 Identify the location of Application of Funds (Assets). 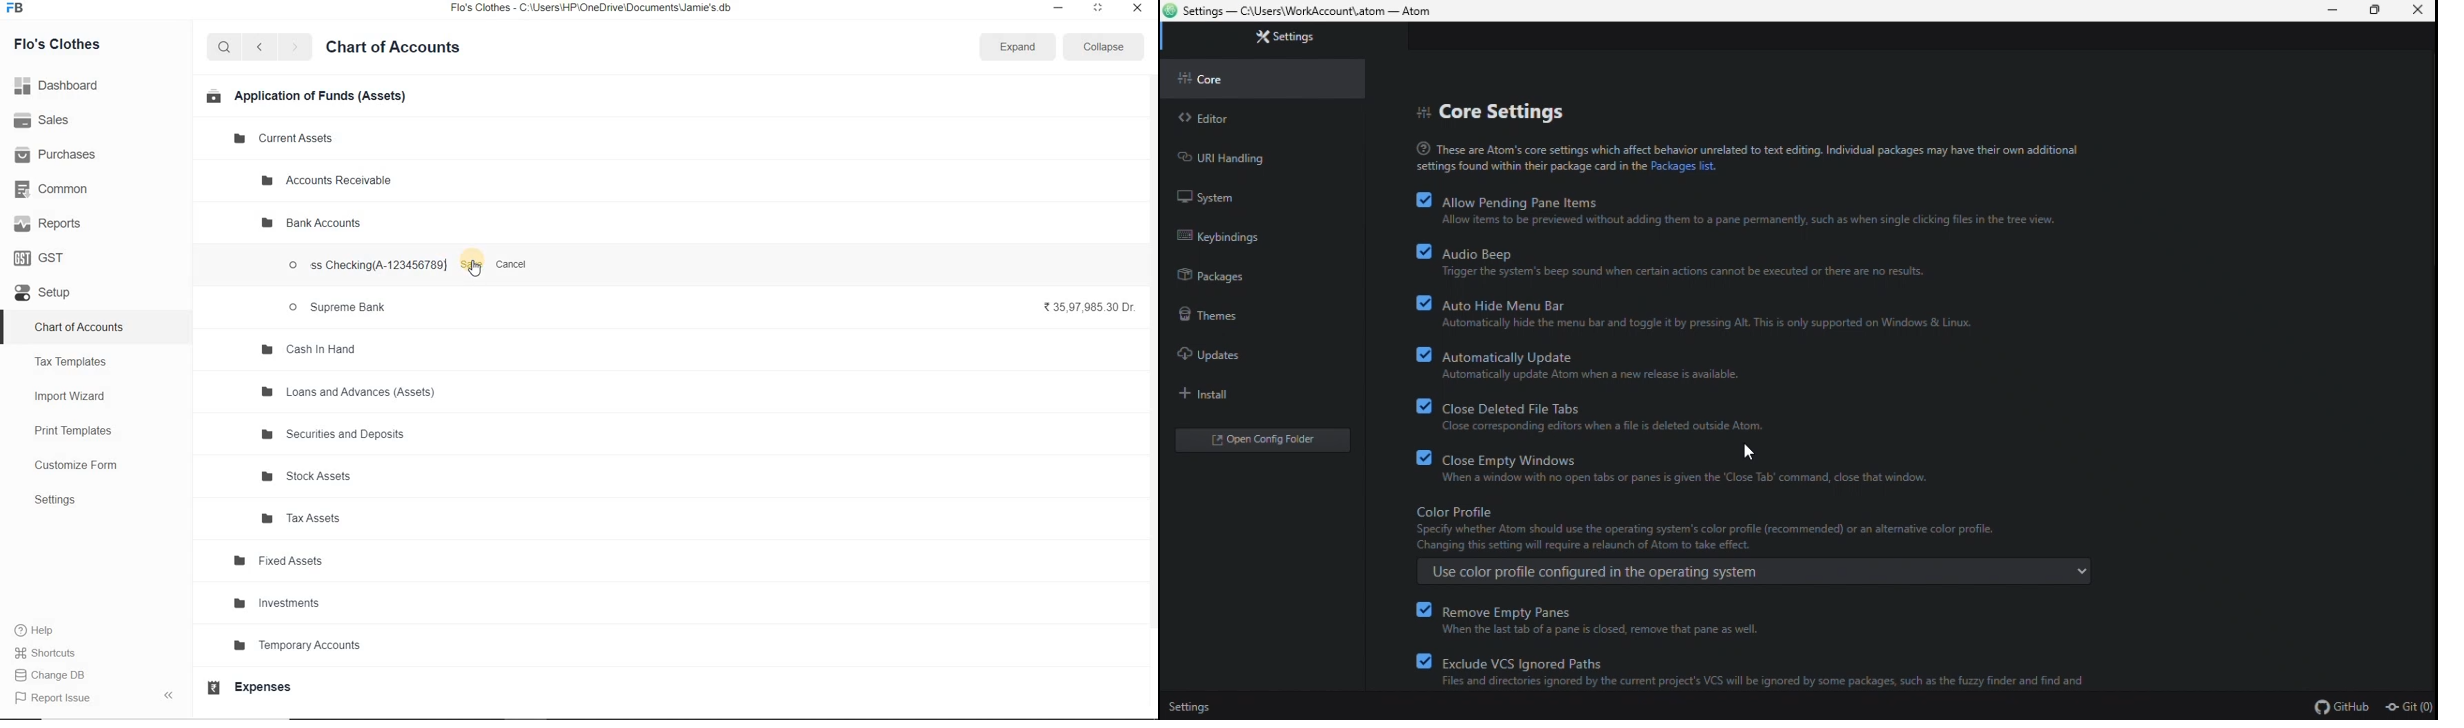
(308, 97).